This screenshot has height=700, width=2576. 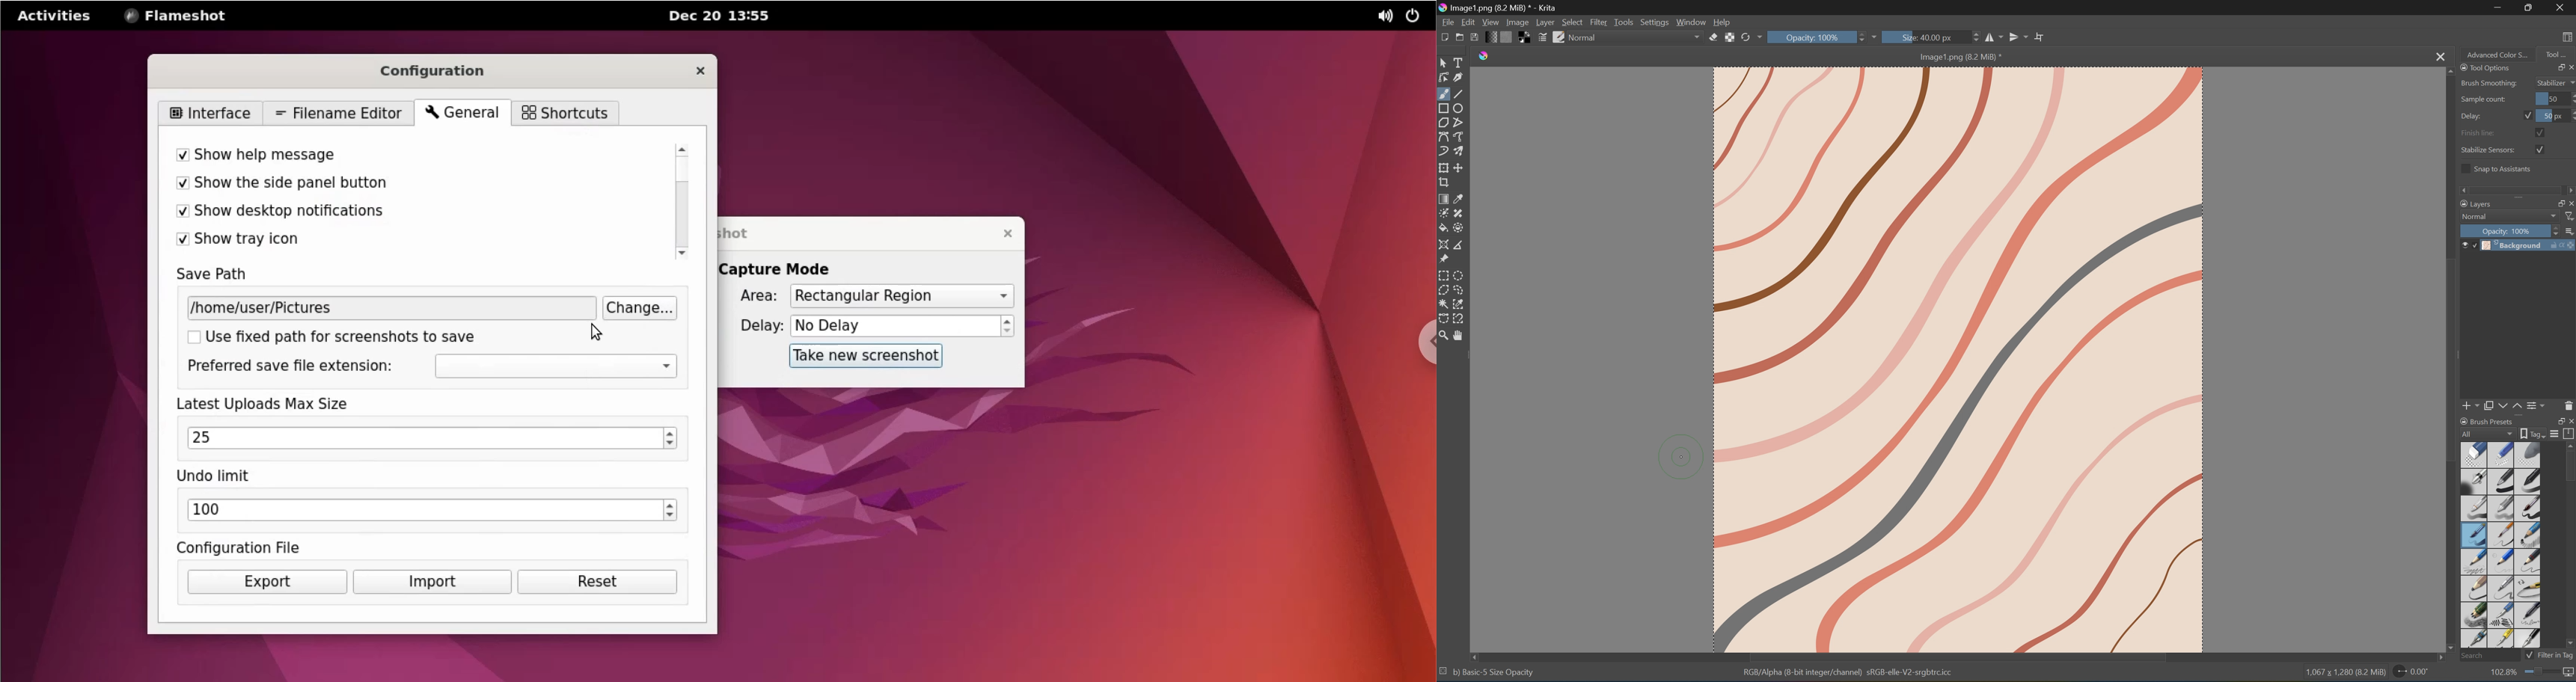 I want to click on Scroll Up, so click(x=2570, y=445).